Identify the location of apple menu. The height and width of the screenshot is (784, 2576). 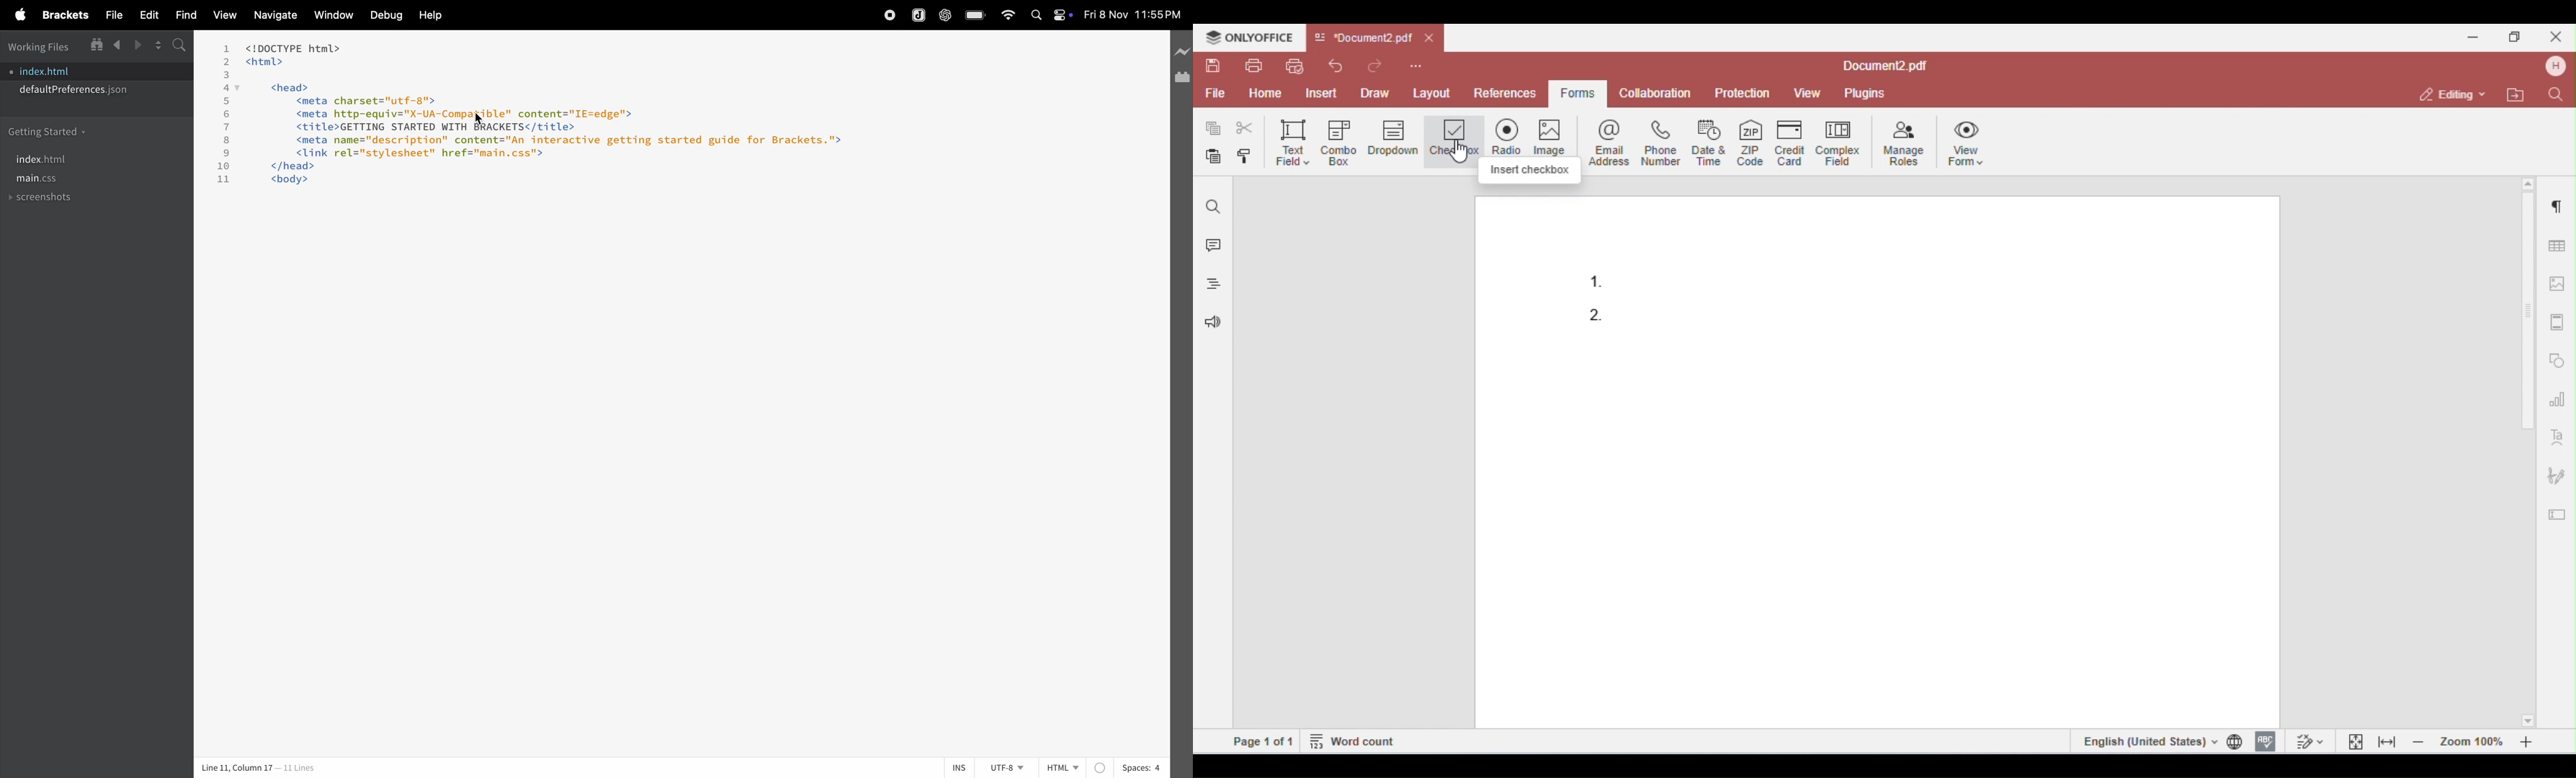
(19, 15).